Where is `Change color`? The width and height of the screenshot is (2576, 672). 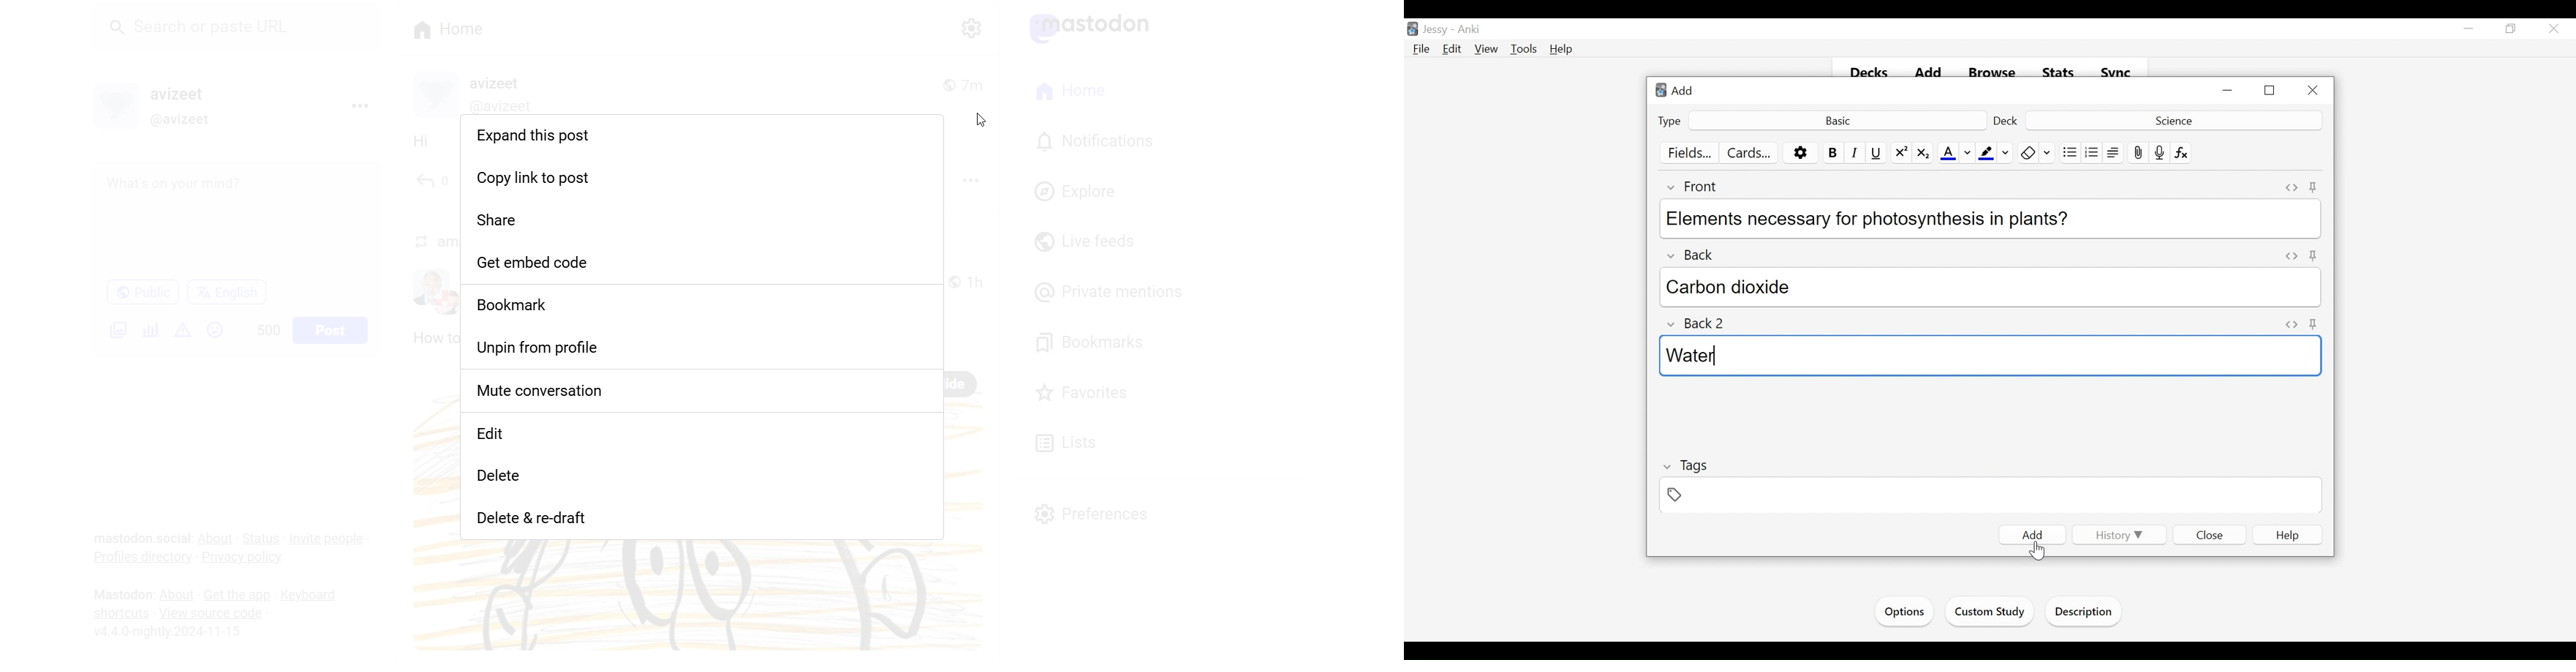
Change color is located at coordinates (2048, 153).